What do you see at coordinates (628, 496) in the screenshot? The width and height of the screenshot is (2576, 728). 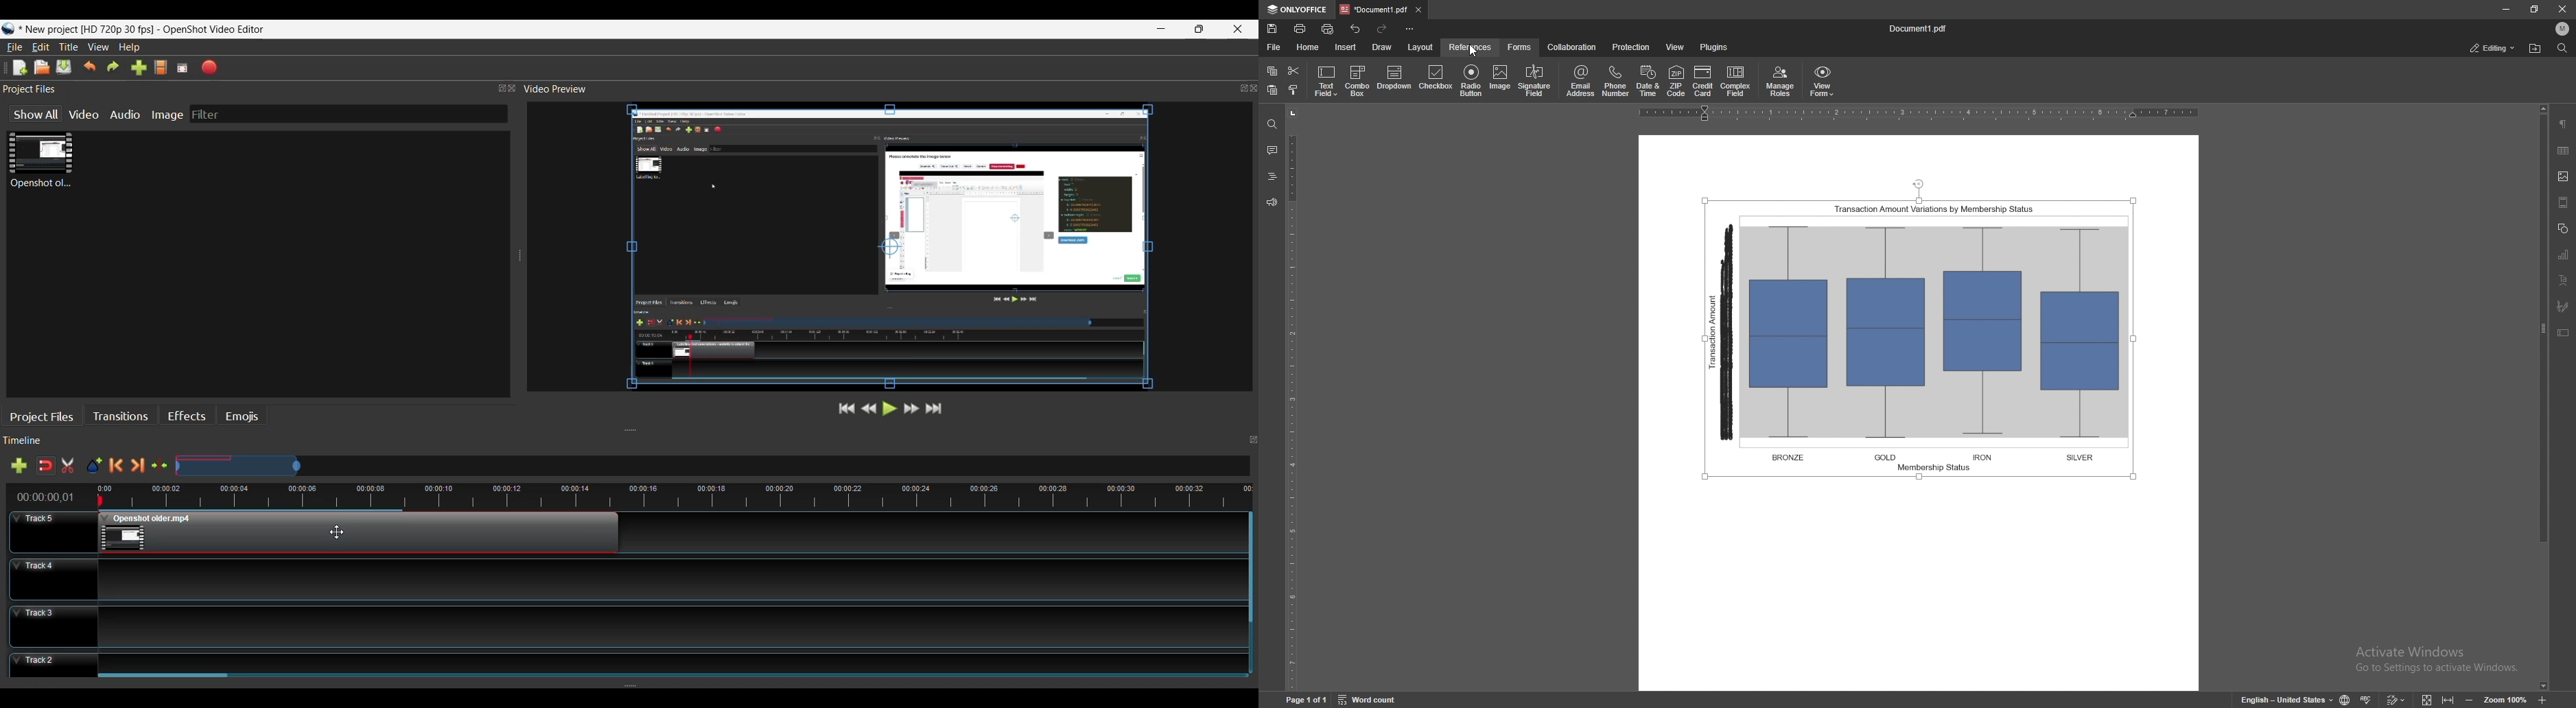 I see `Timeline` at bounding box center [628, 496].